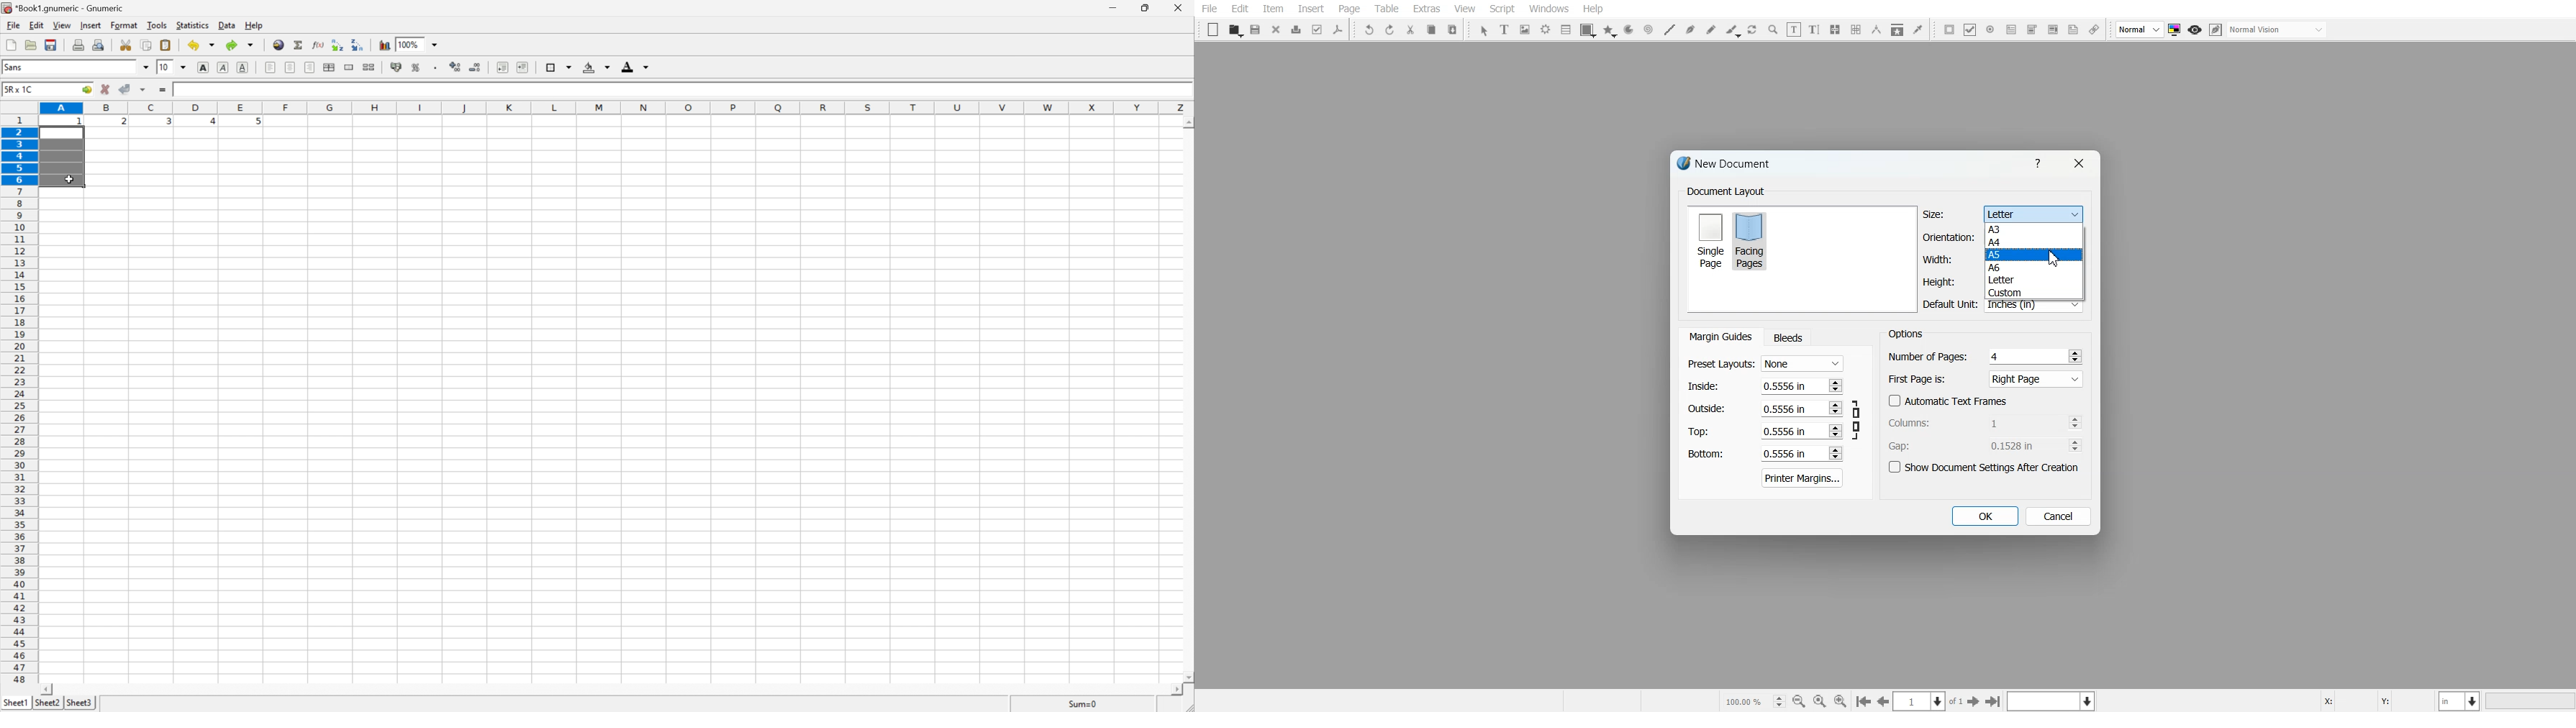 The height and width of the screenshot is (728, 2576). Describe the element at coordinates (2077, 163) in the screenshot. I see `Close` at that location.